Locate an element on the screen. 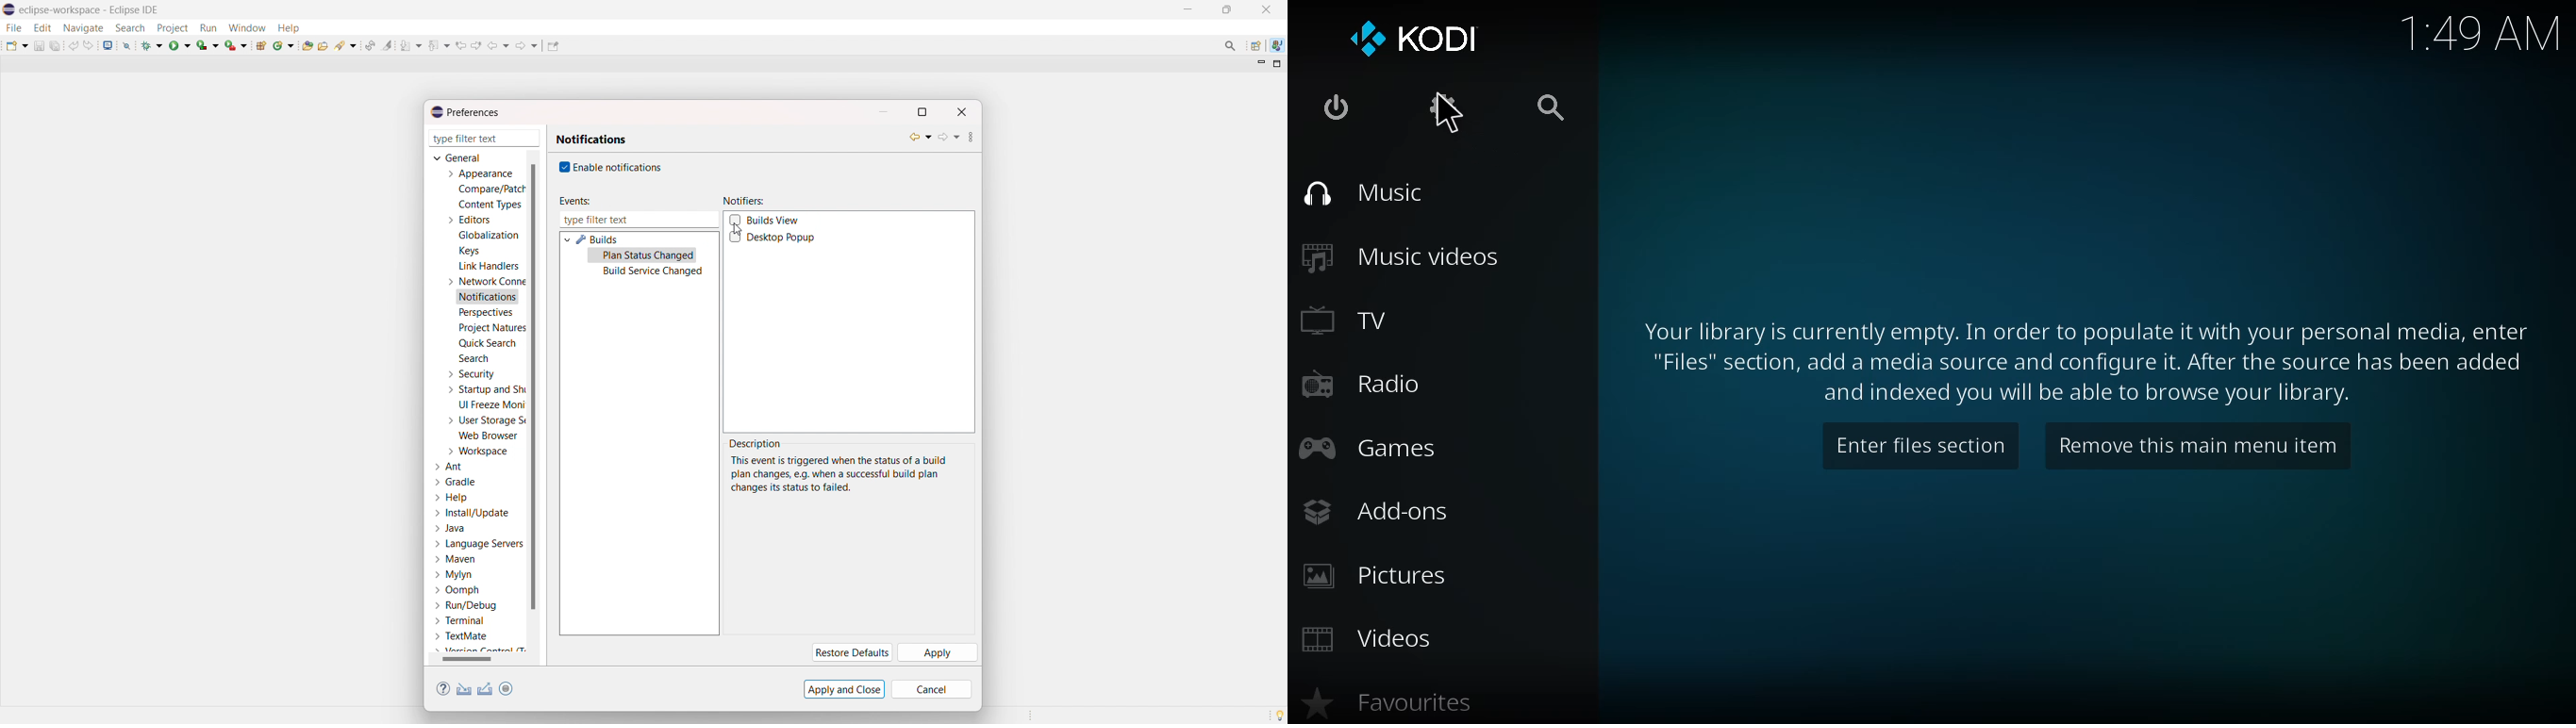 The width and height of the screenshot is (2576, 728). tv is located at coordinates (1349, 321).